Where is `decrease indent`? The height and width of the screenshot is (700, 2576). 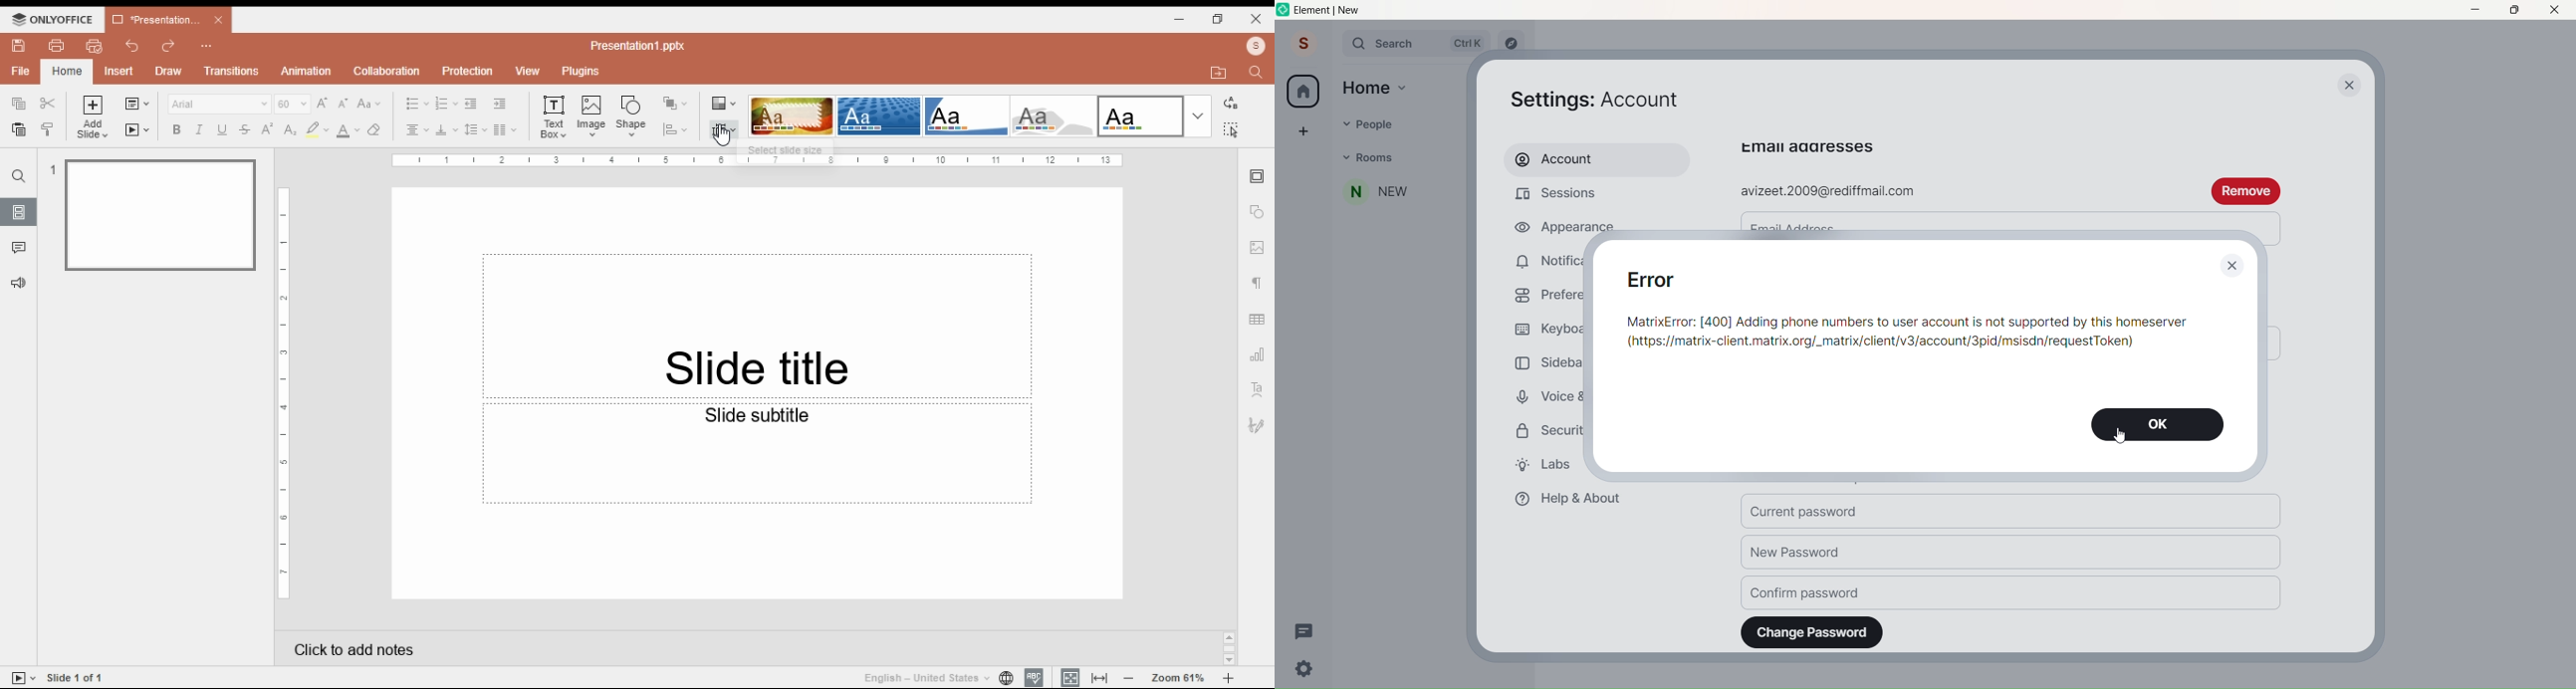 decrease indent is located at coordinates (470, 105).